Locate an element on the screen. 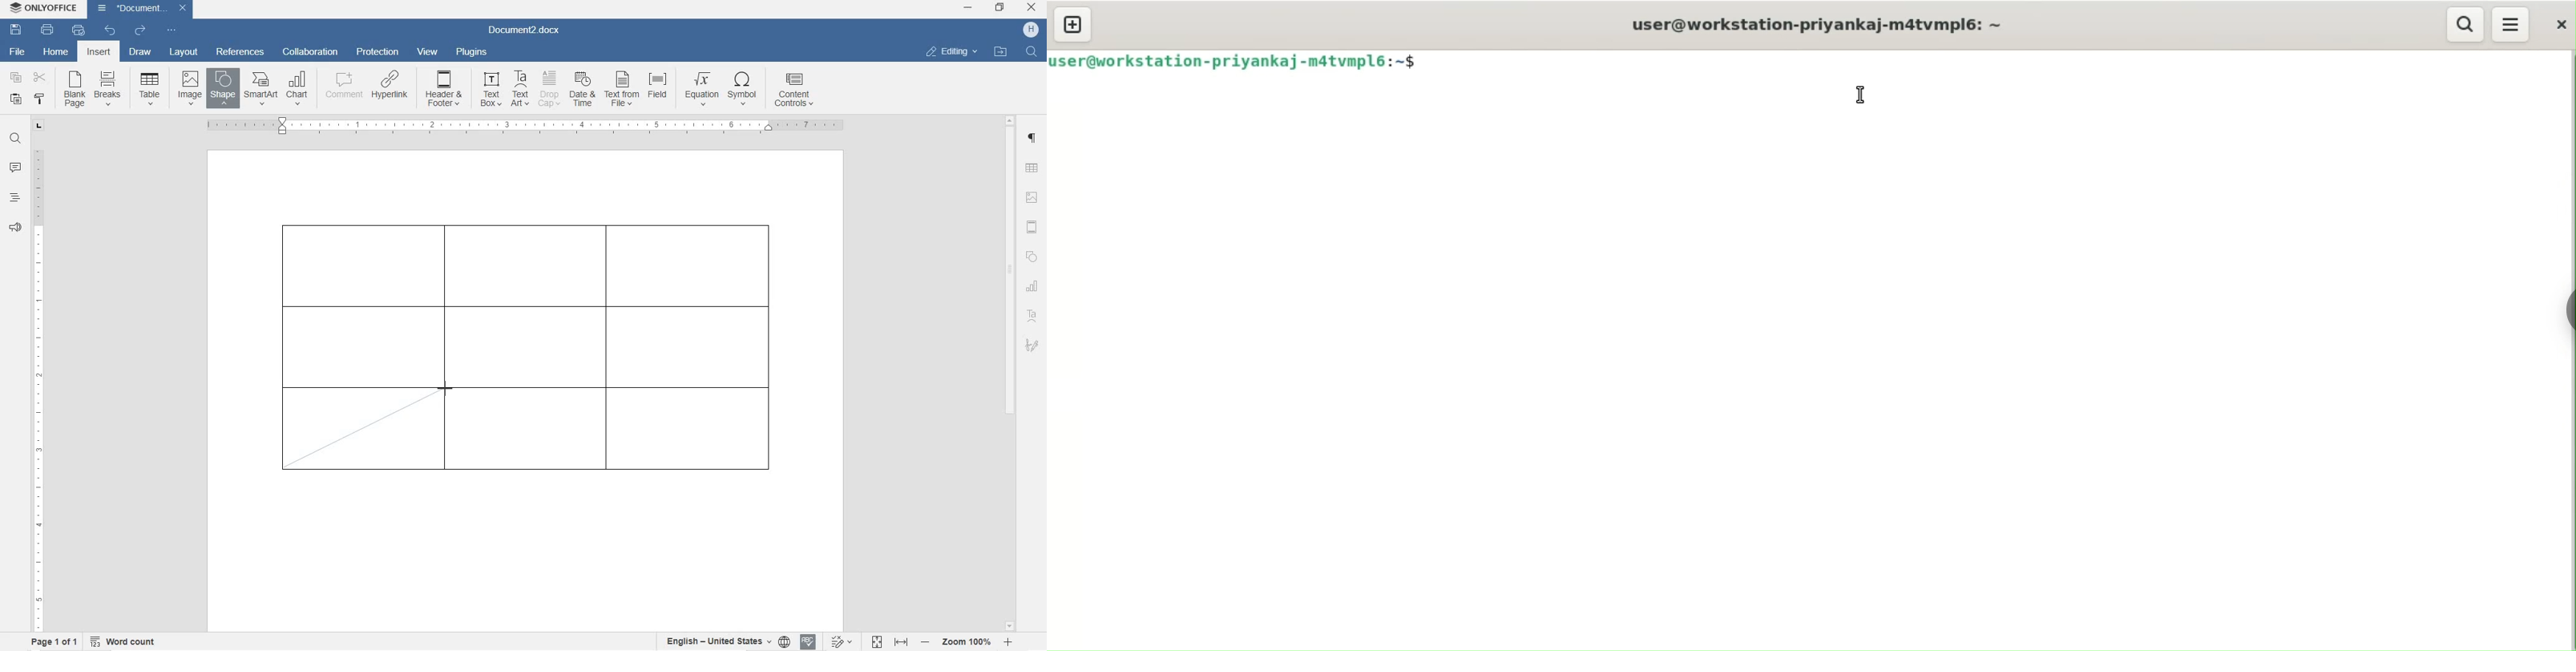 The width and height of the screenshot is (2576, 672). Document3.docx is located at coordinates (528, 31).